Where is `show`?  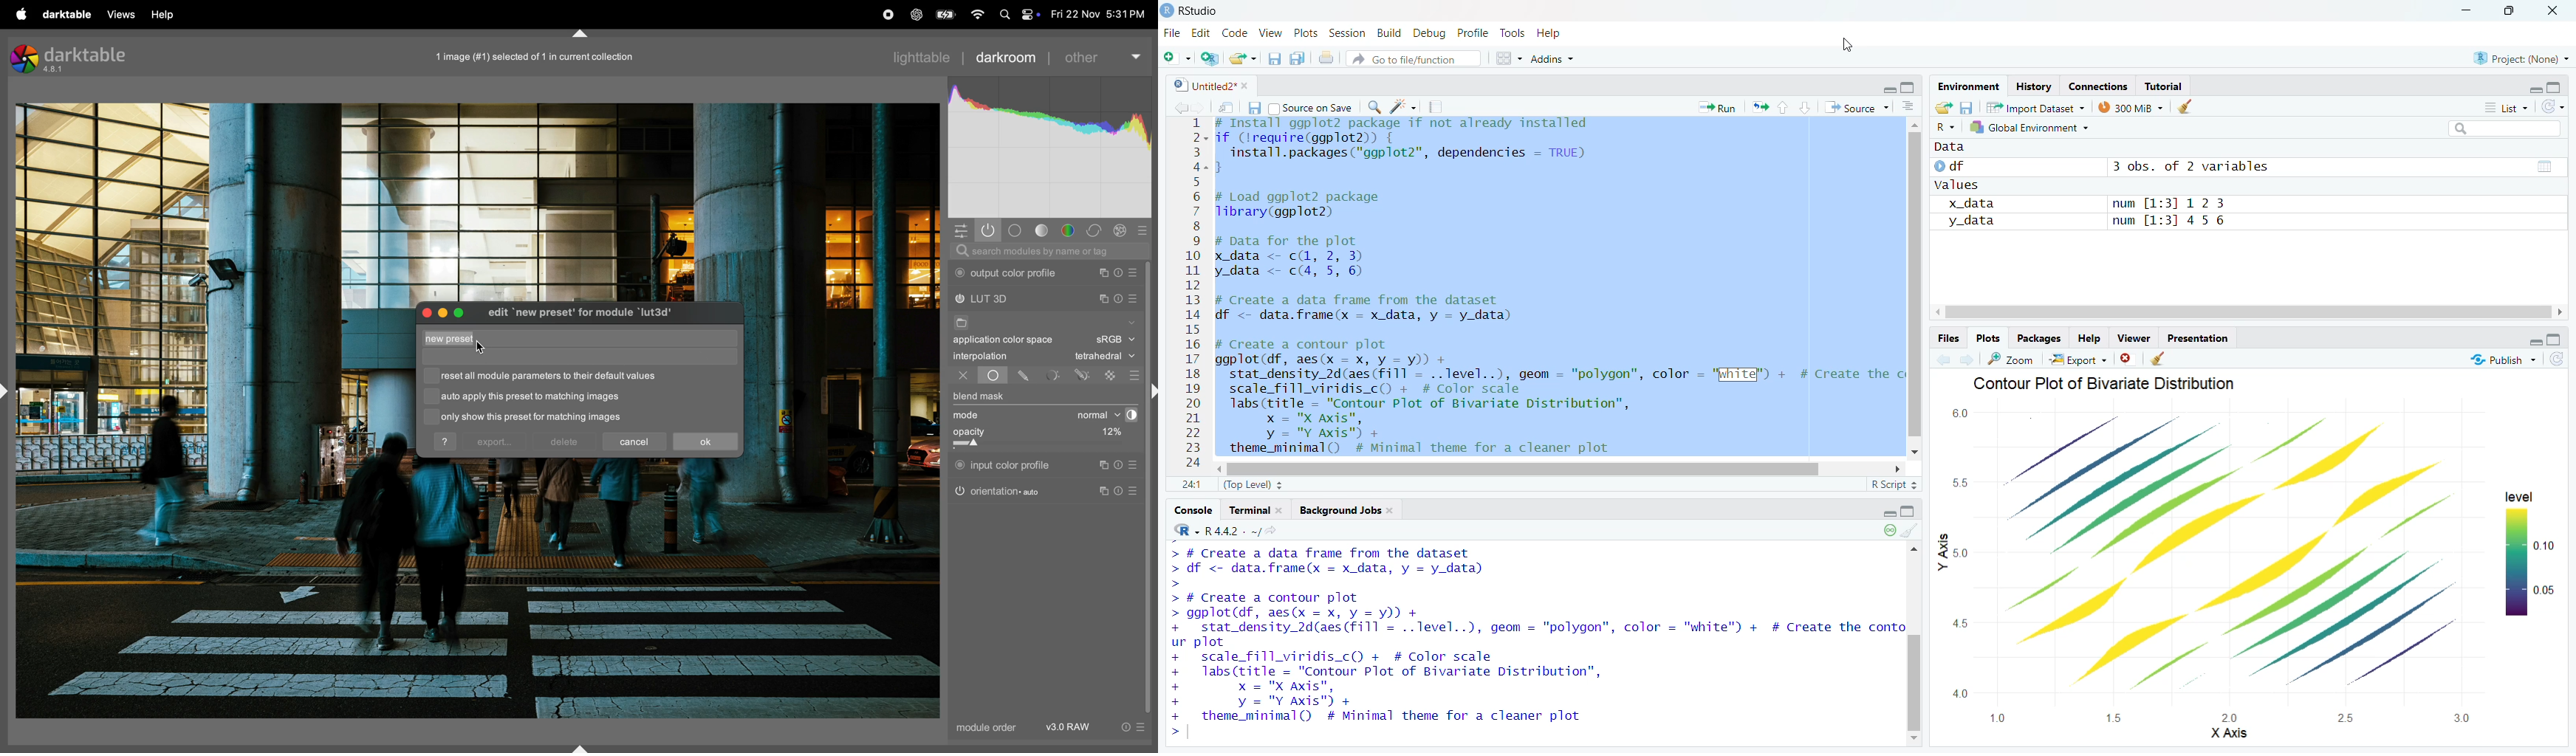
show is located at coordinates (1131, 321).